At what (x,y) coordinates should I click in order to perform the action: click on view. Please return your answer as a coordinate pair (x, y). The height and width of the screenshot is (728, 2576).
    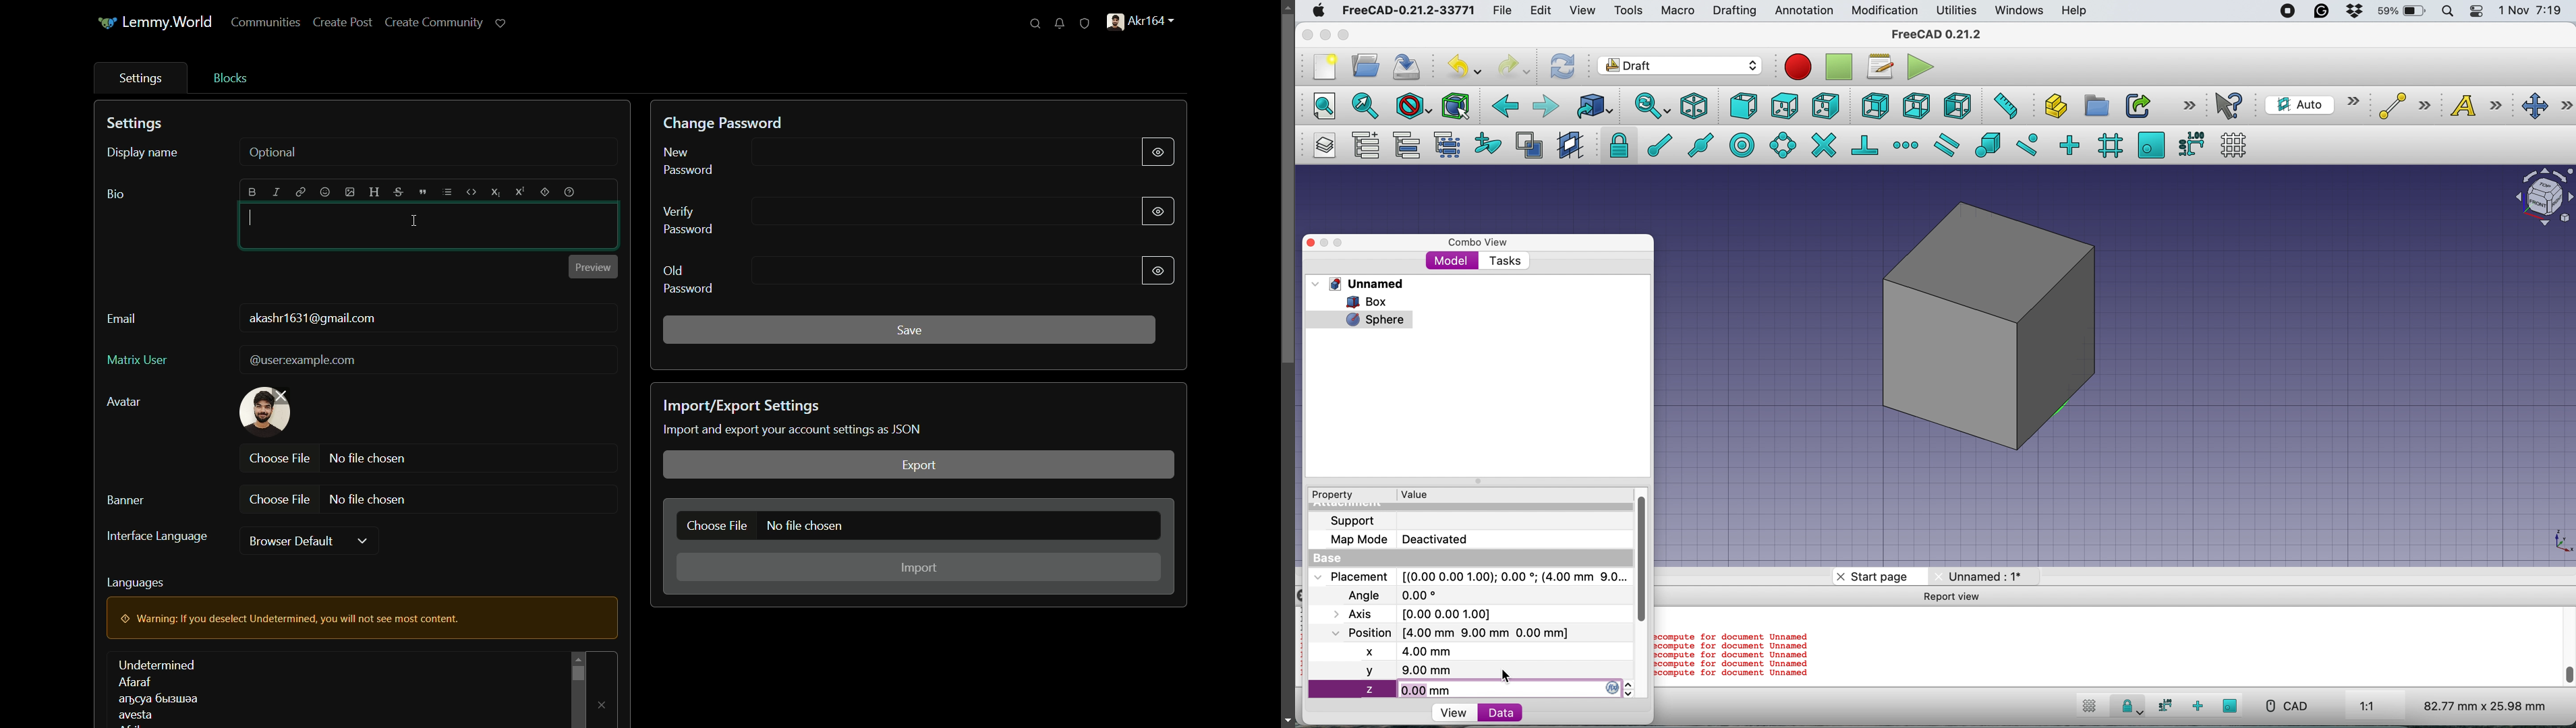
    Looking at the image, I should click on (1453, 713).